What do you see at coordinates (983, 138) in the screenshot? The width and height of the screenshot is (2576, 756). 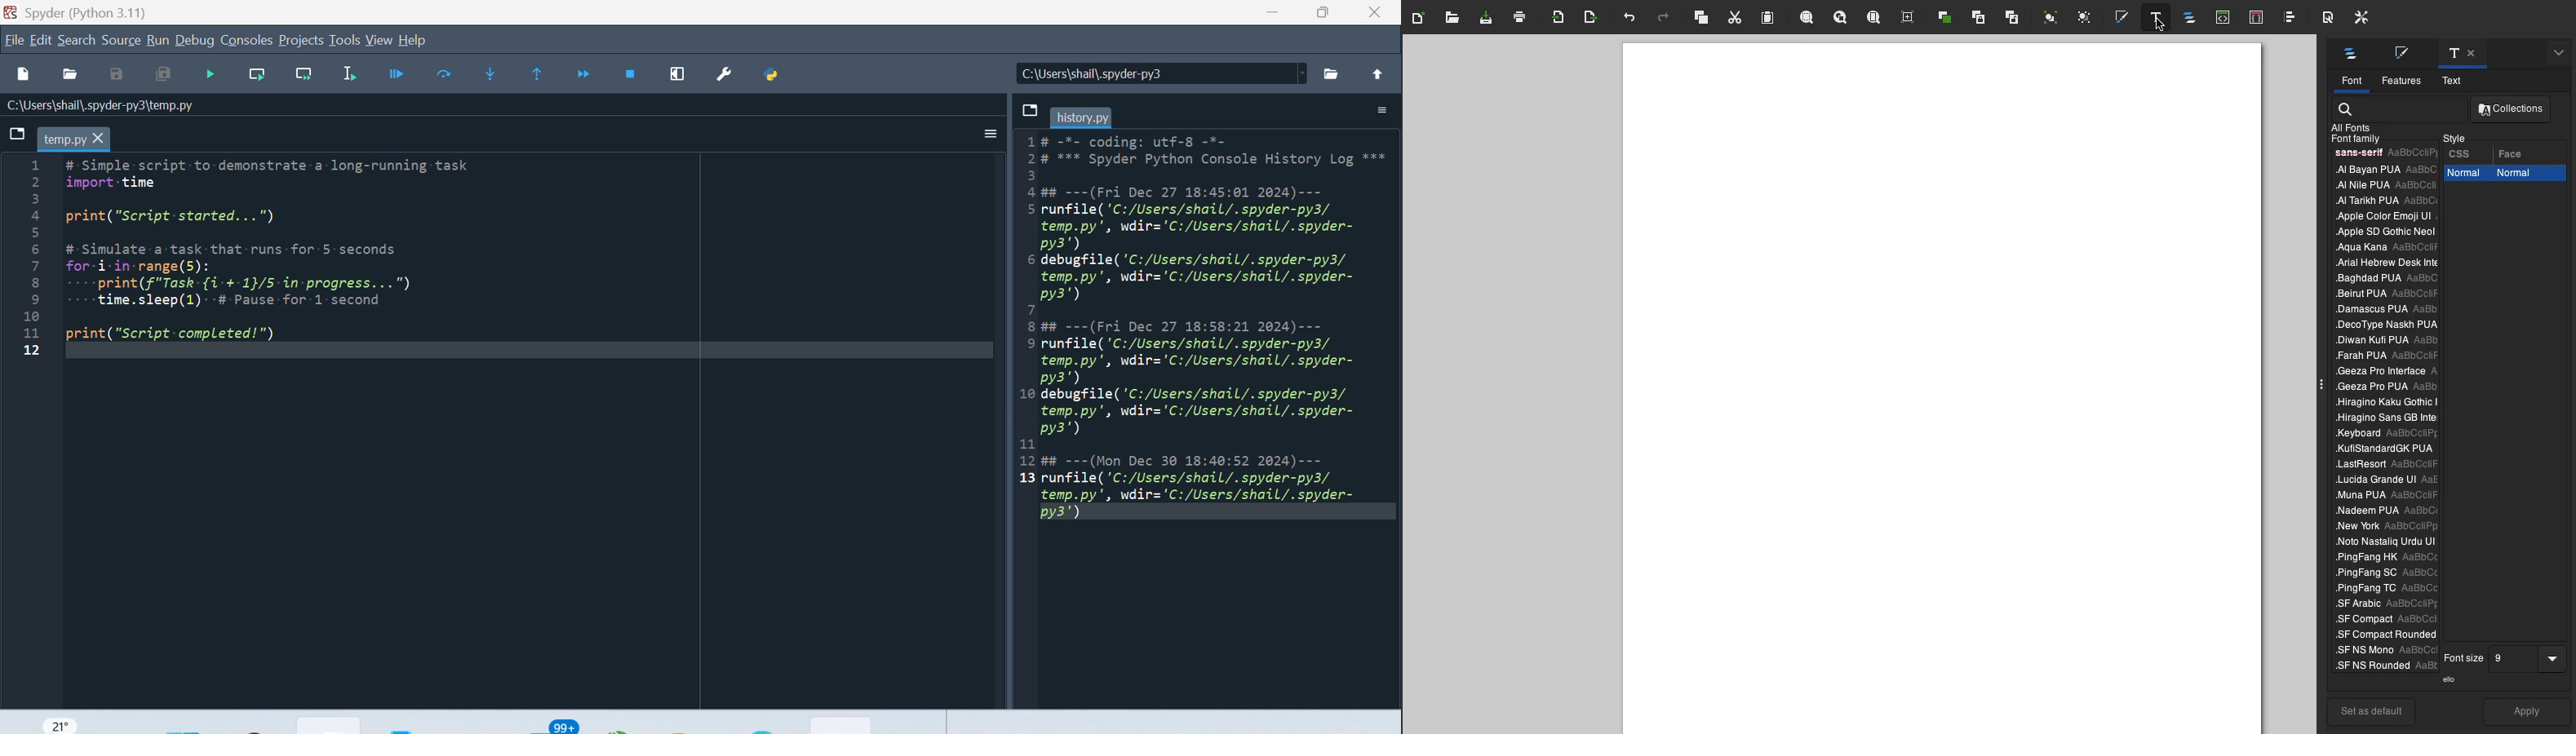 I see `more ooption` at bounding box center [983, 138].